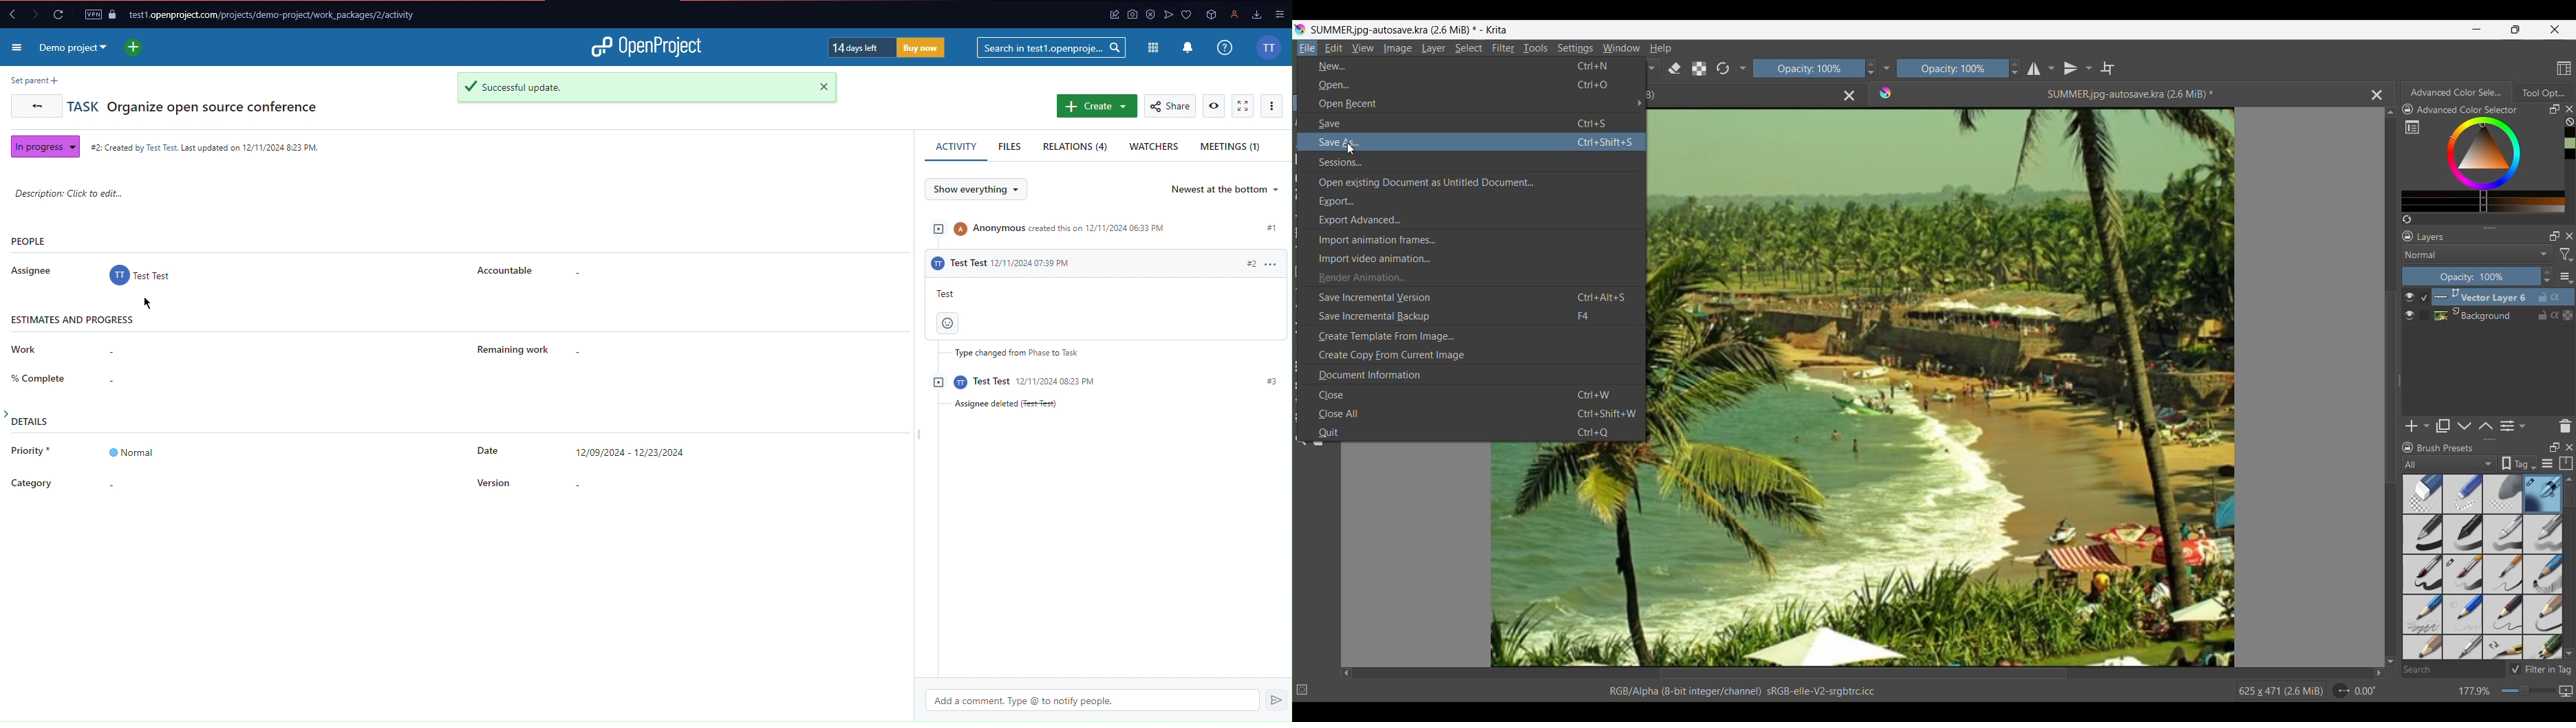  What do you see at coordinates (1126, 14) in the screenshot?
I see `app icon` at bounding box center [1126, 14].